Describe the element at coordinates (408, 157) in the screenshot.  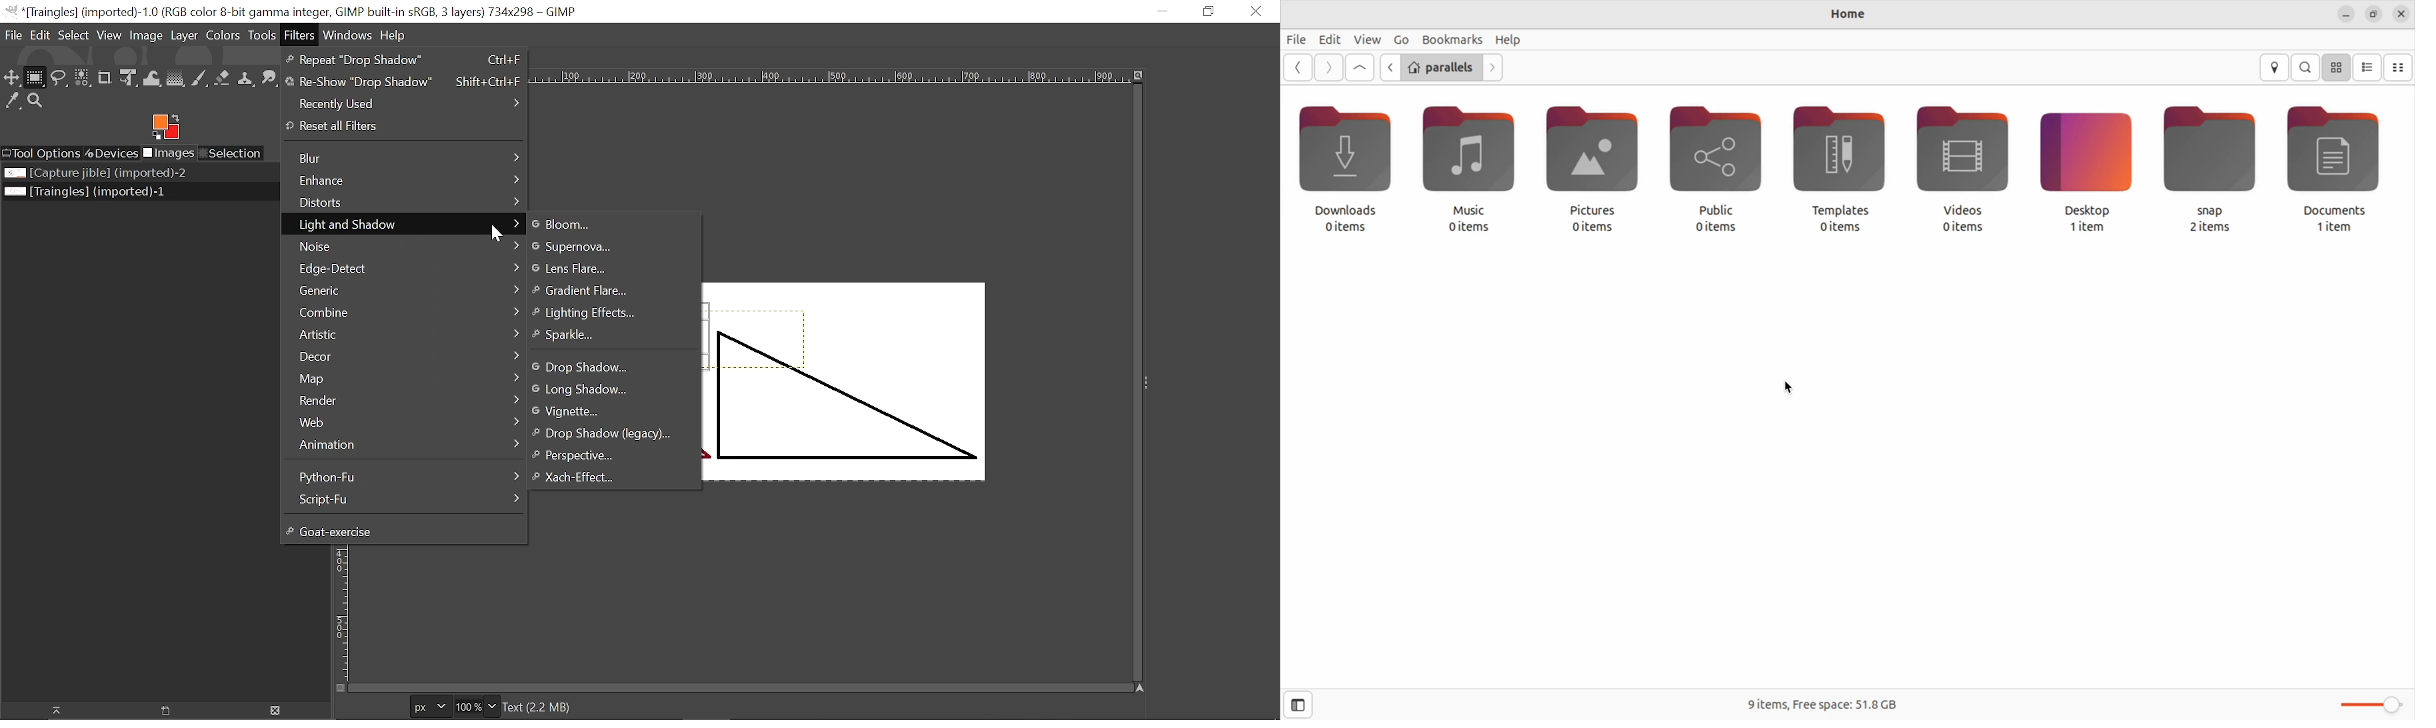
I see `Blur` at that location.